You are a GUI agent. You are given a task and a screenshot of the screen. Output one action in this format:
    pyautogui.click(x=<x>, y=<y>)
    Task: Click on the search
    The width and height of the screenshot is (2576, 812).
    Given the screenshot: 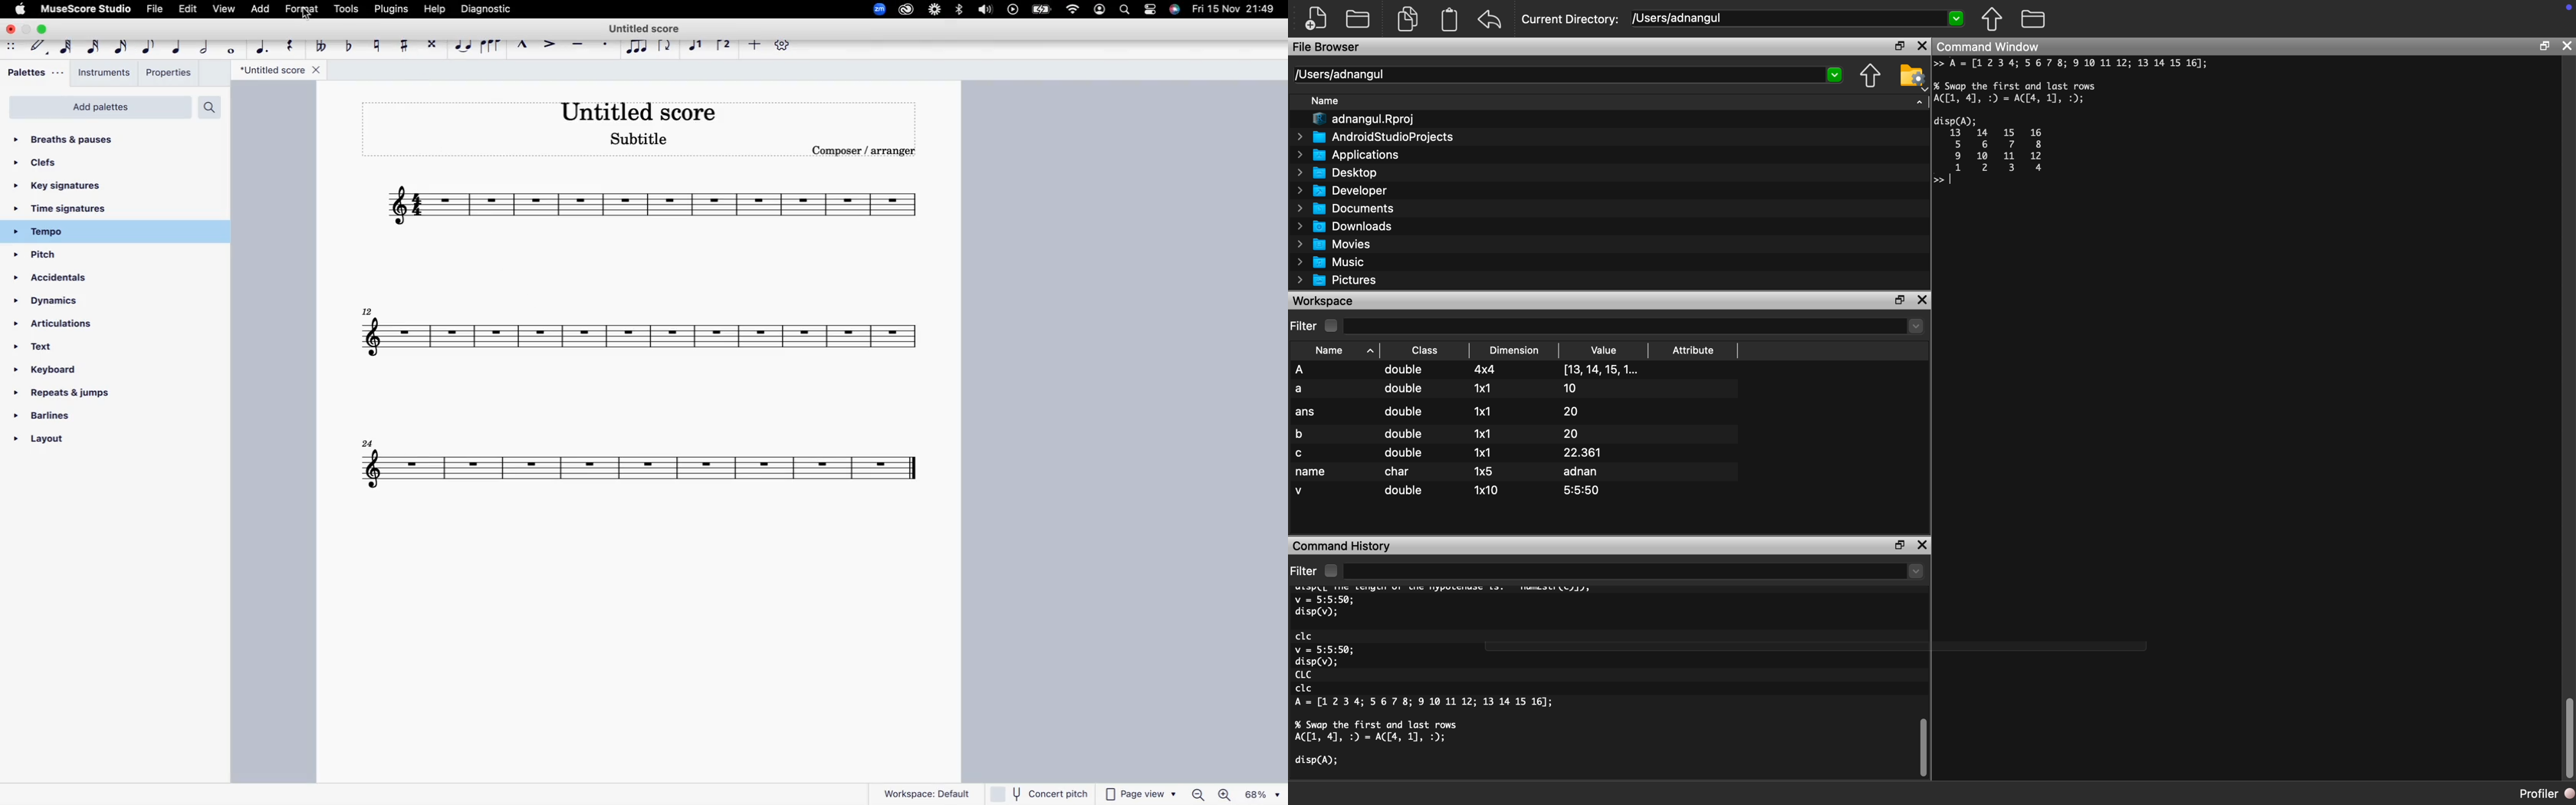 What is the action you would take?
    pyautogui.click(x=209, y=107)
    